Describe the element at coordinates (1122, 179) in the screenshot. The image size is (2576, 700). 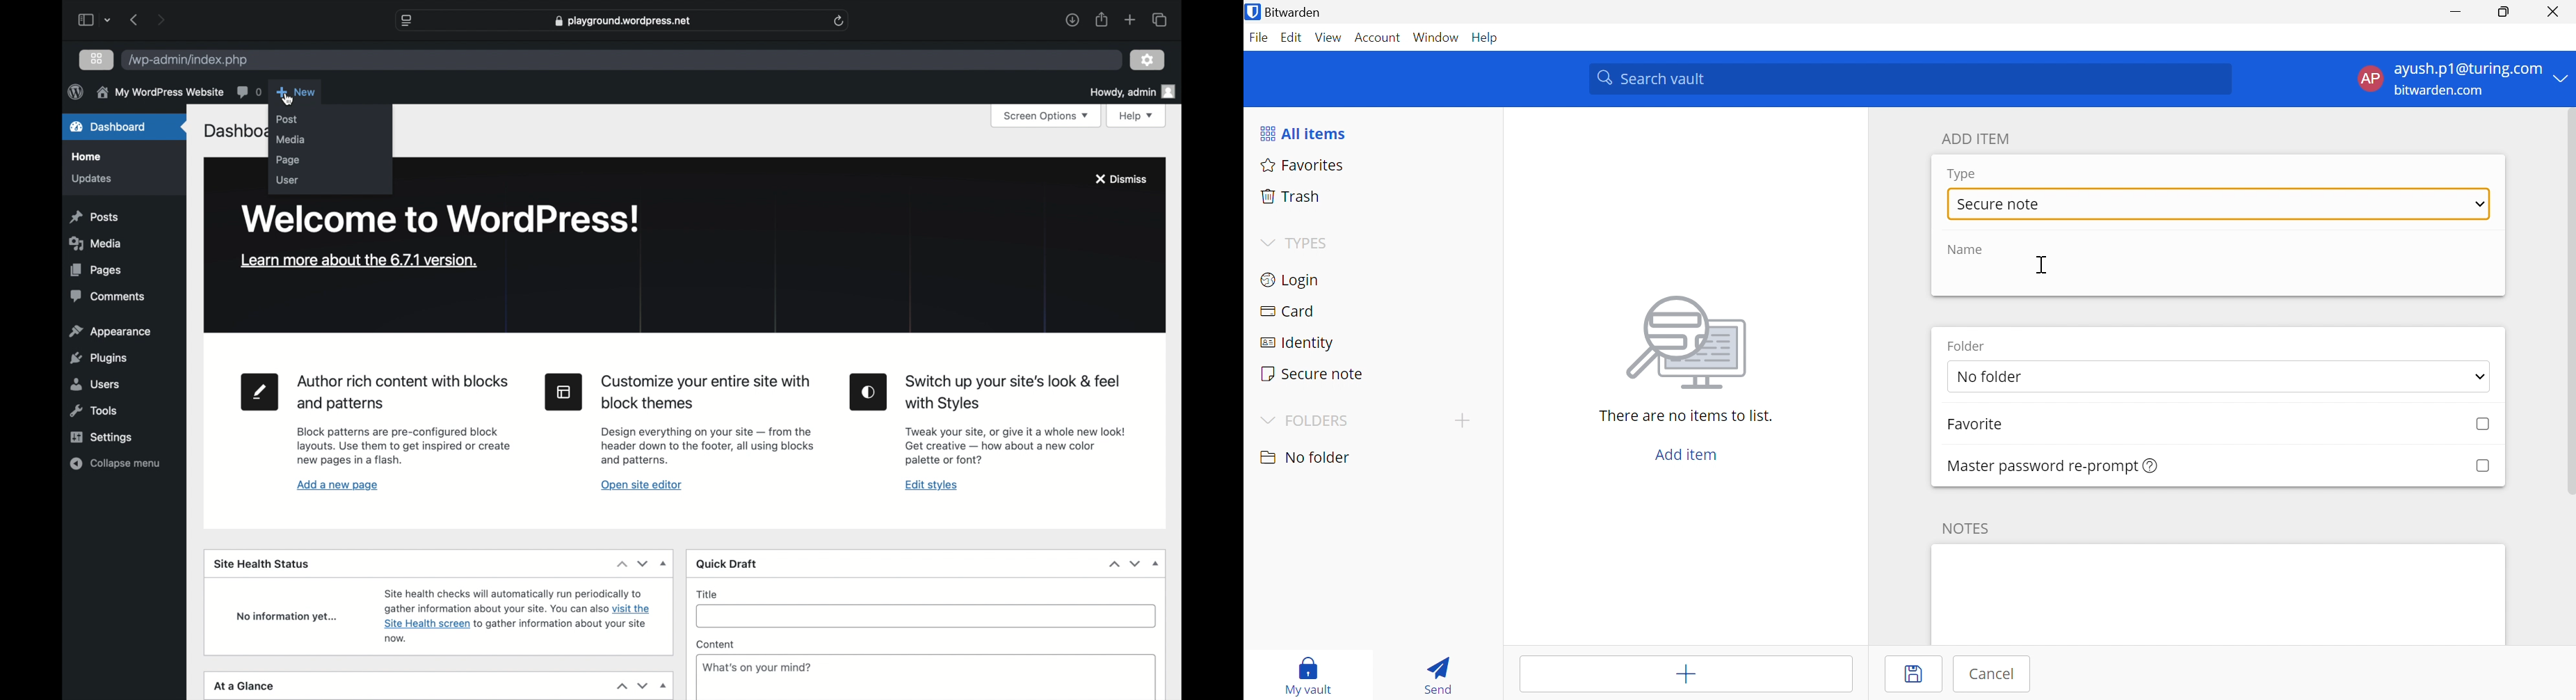
I see `dismiss` at that location.